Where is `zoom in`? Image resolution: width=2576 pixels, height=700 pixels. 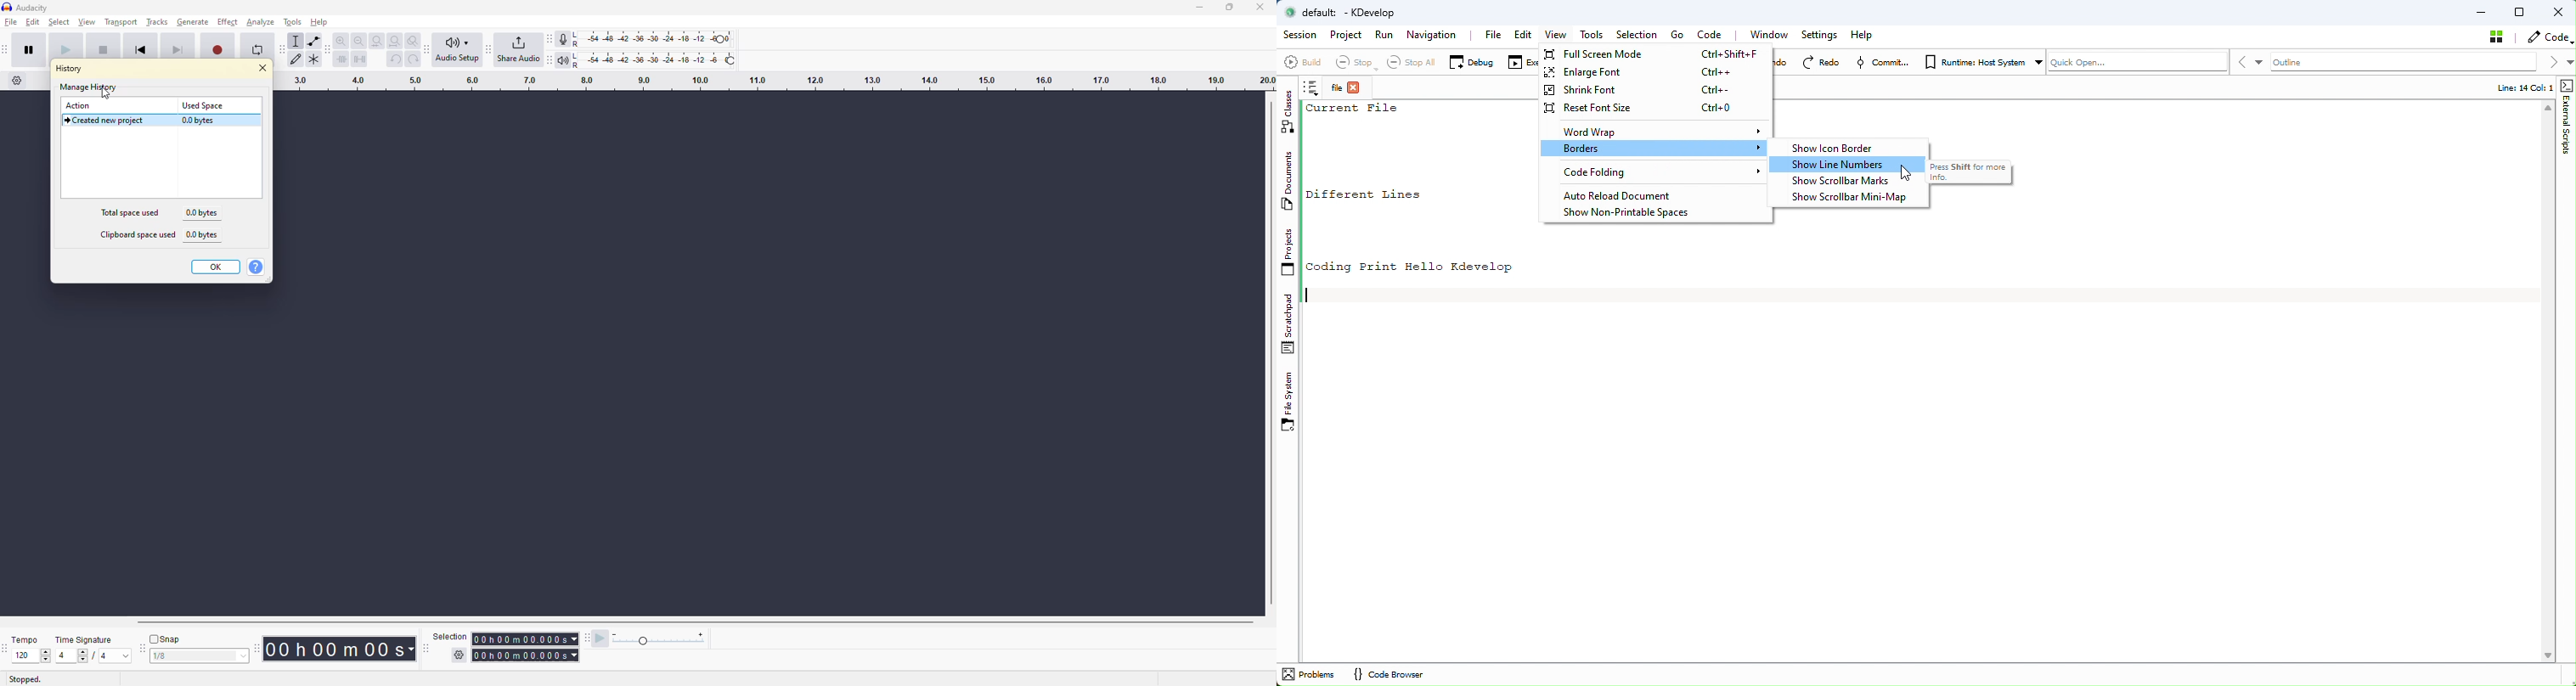
zoom in is located at coordinates (342, 41).